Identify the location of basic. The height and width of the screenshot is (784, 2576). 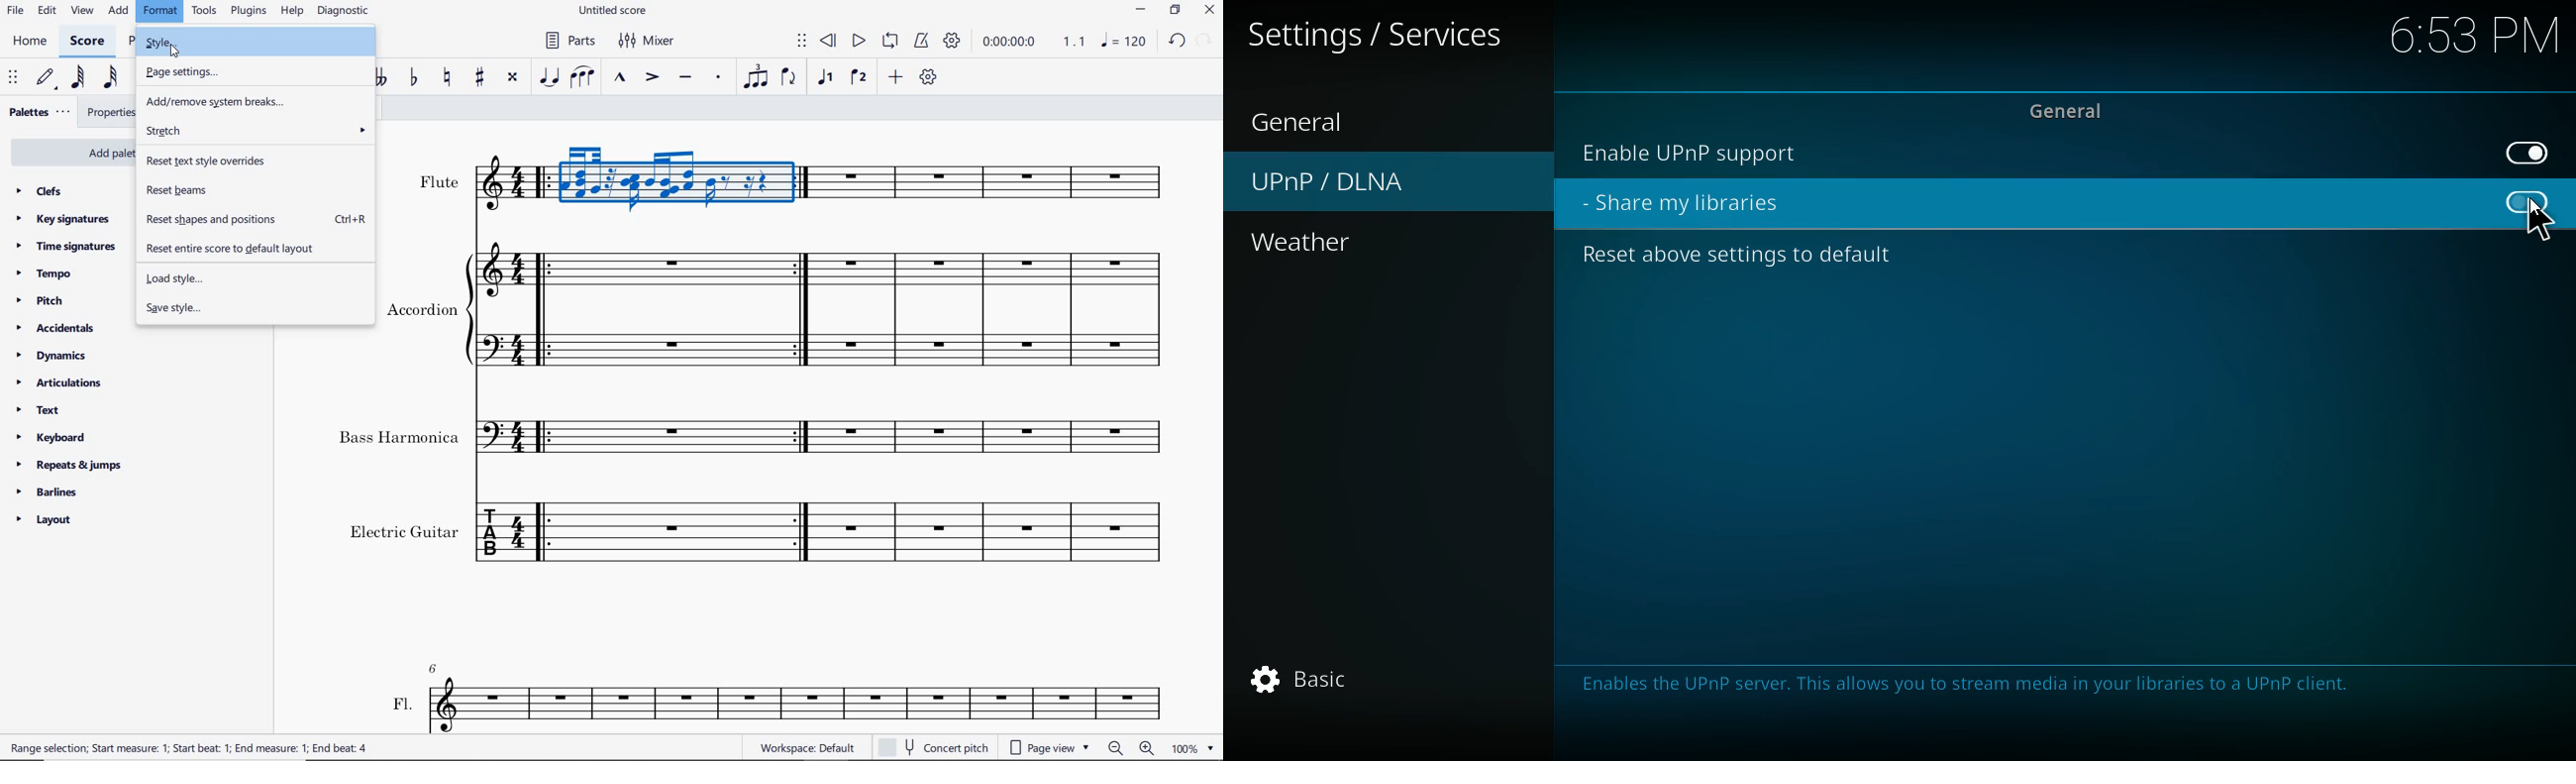
(1336, 680).